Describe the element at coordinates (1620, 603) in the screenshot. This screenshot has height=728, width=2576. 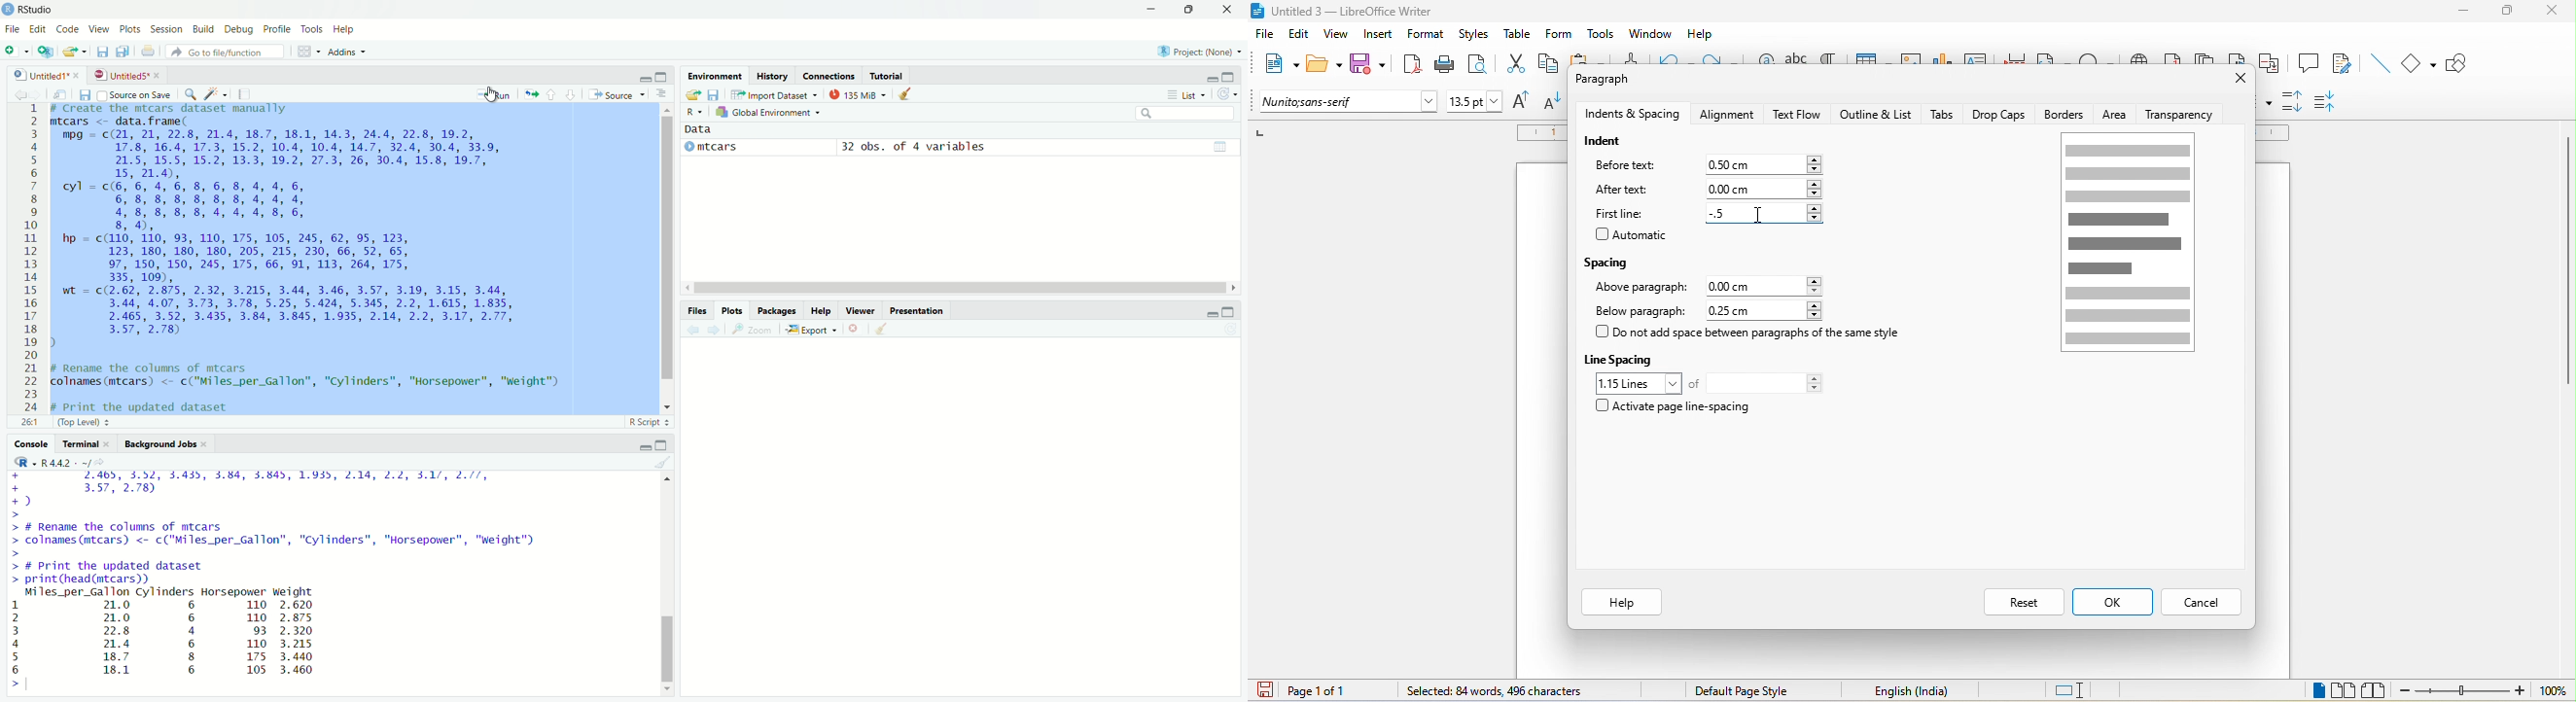
I see `help` at that location.